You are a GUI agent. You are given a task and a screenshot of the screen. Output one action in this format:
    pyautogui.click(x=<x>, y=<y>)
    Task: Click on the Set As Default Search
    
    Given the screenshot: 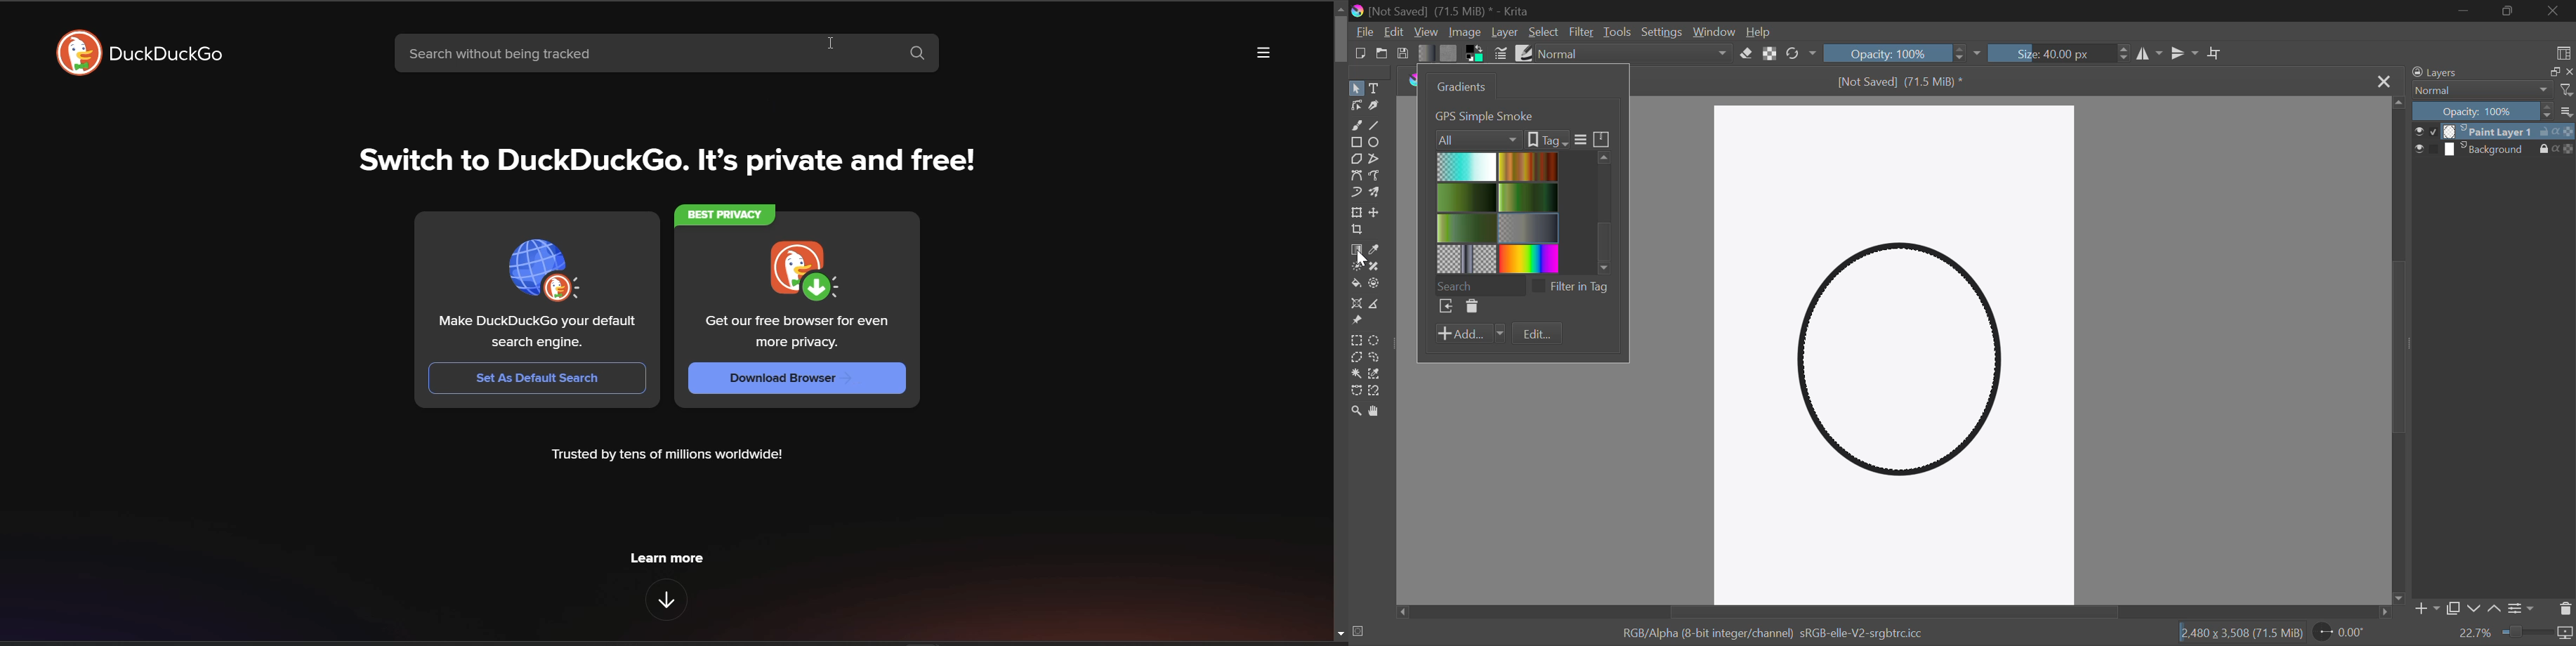 What is the action you would take?
    pyautogui.click(x=537, y=378)
    